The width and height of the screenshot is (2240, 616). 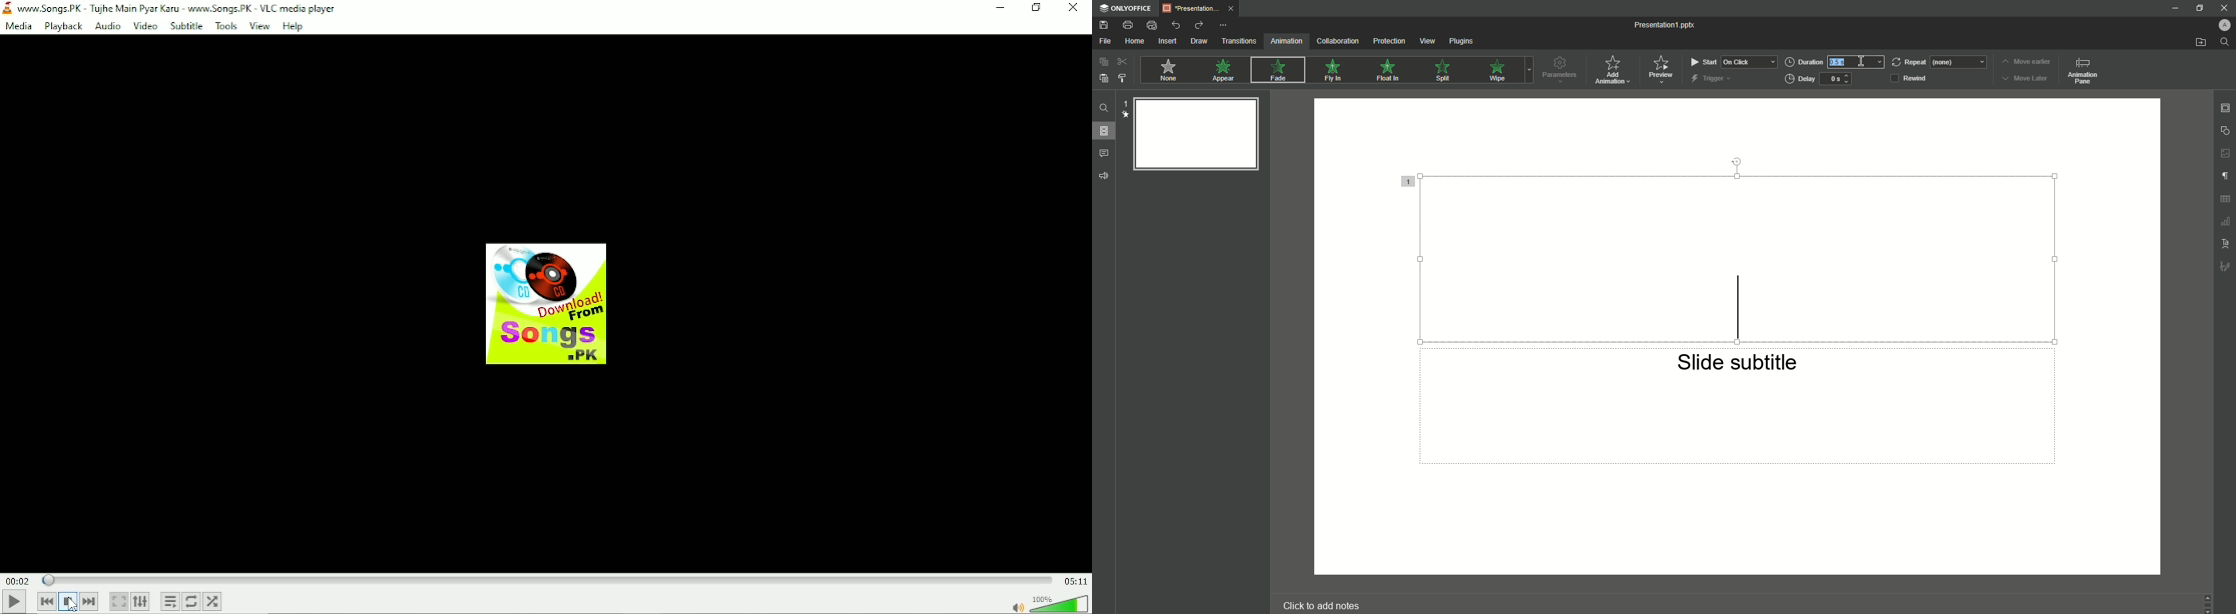 I want to click on Slide settings, so click(x=2225, y=107).